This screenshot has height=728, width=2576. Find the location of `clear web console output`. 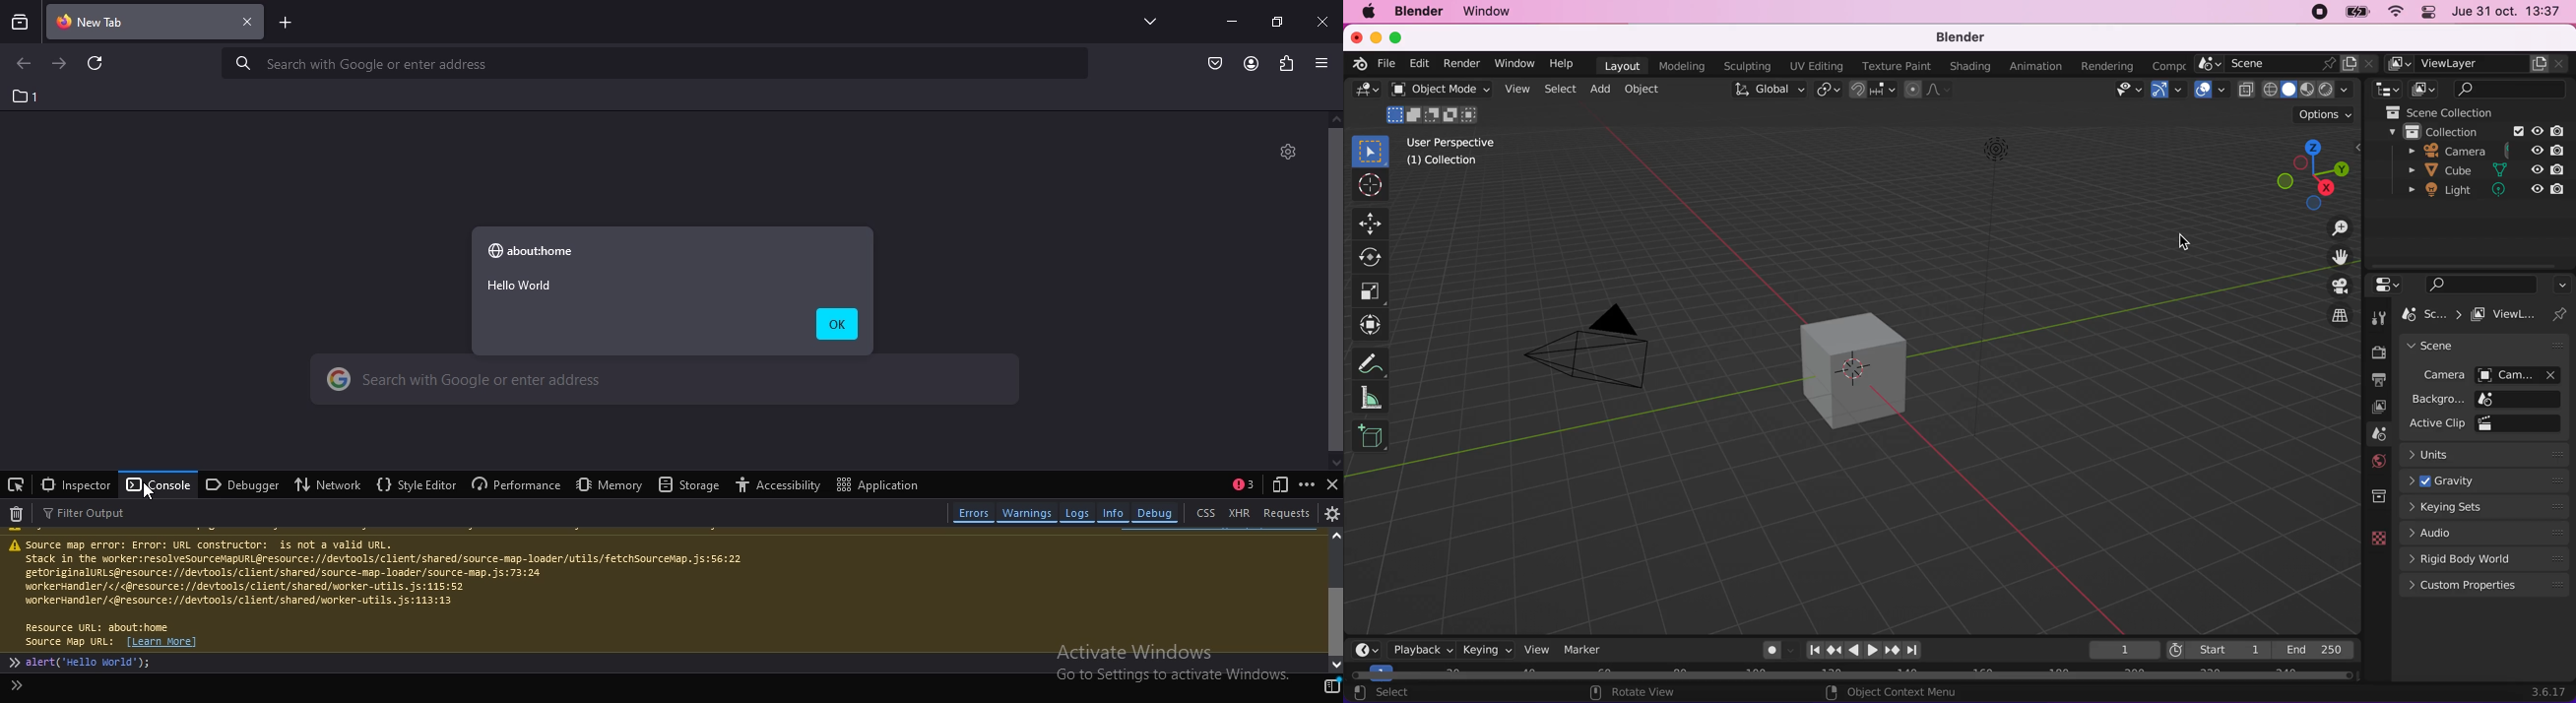

clear web console output is located at coordinates (17, 515).